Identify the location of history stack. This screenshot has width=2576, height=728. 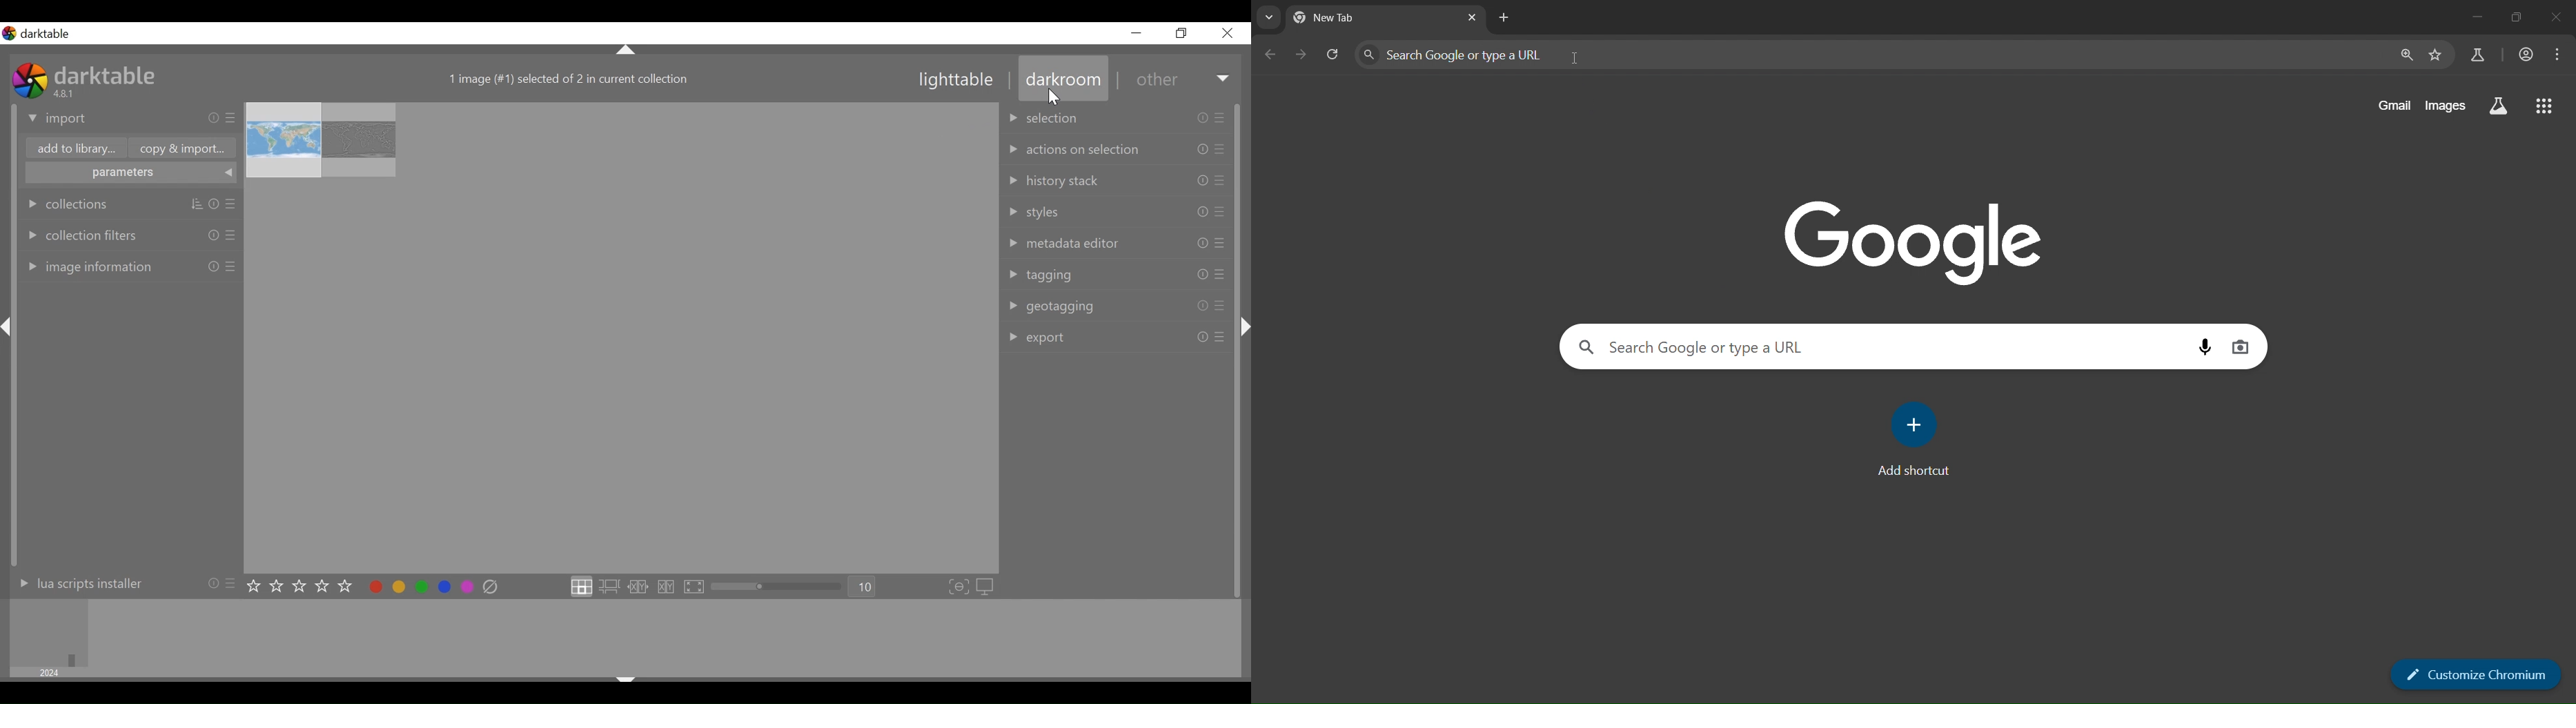
(1120, 181).